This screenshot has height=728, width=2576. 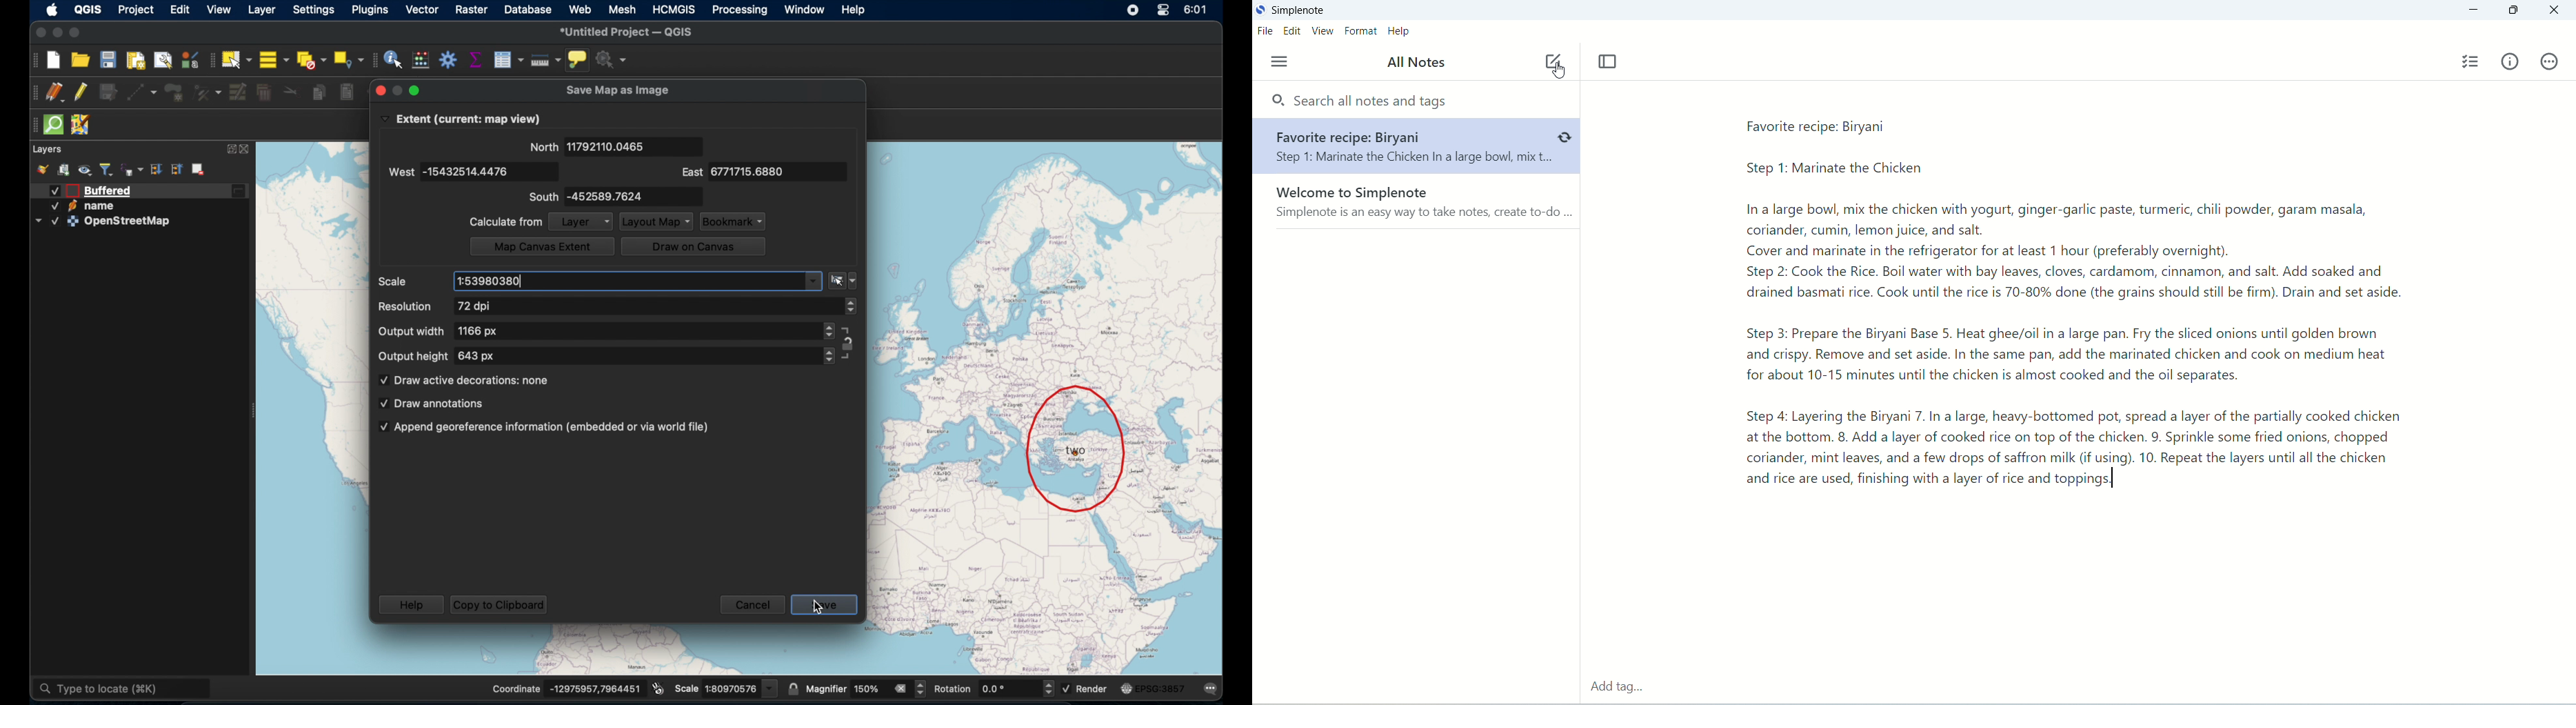 I want to click on manage map theme, so click(x=85, y=170).